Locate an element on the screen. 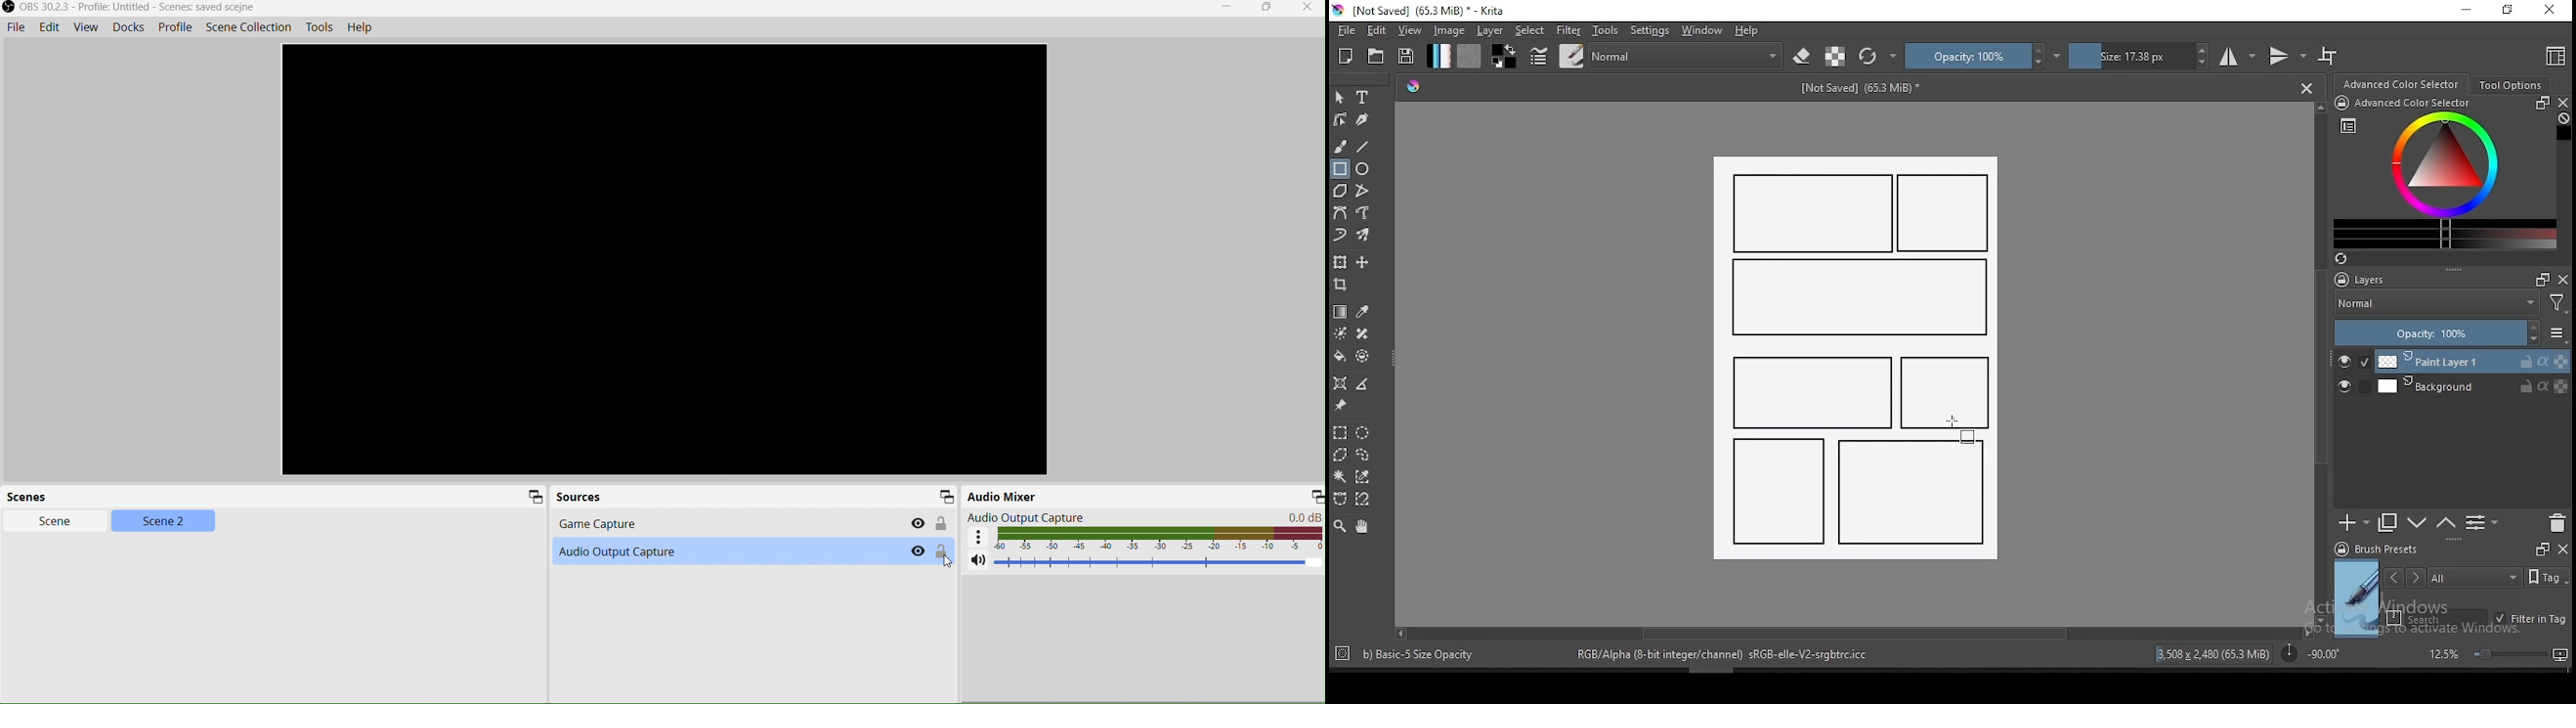  save is located at coordinates (1406, 57).